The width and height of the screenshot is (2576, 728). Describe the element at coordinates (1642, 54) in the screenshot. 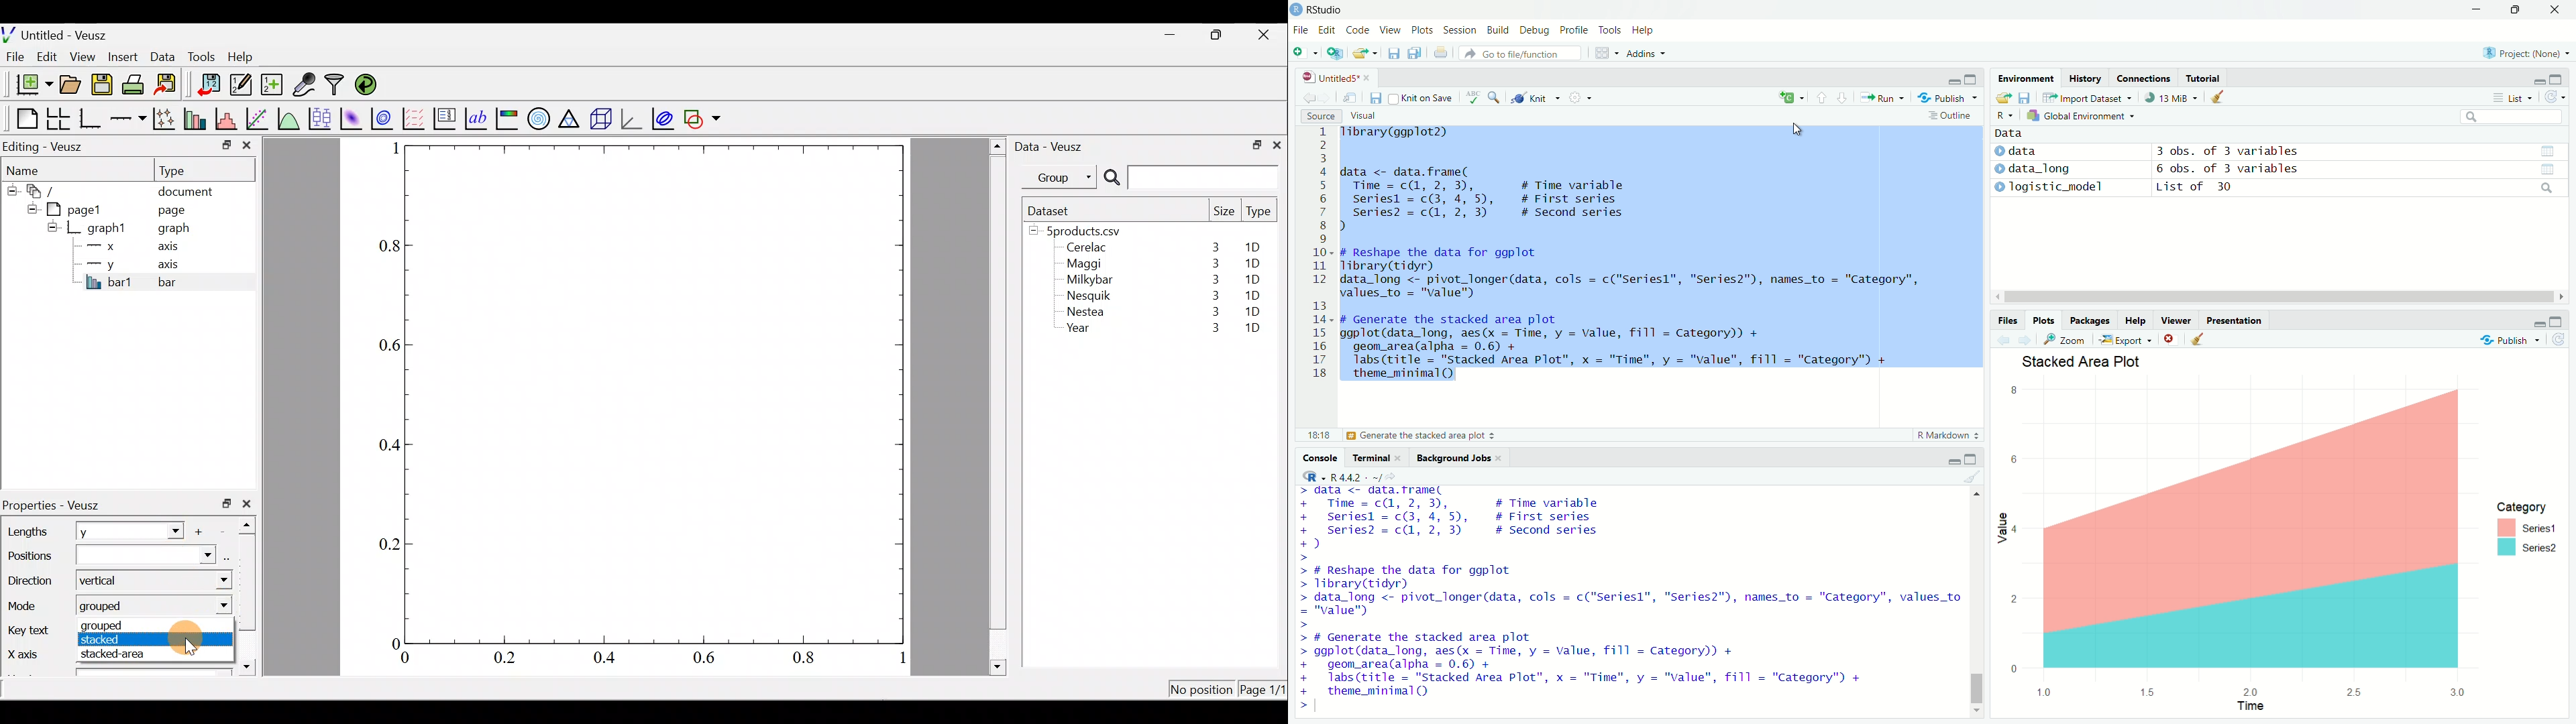

I see `Addins` at that location.